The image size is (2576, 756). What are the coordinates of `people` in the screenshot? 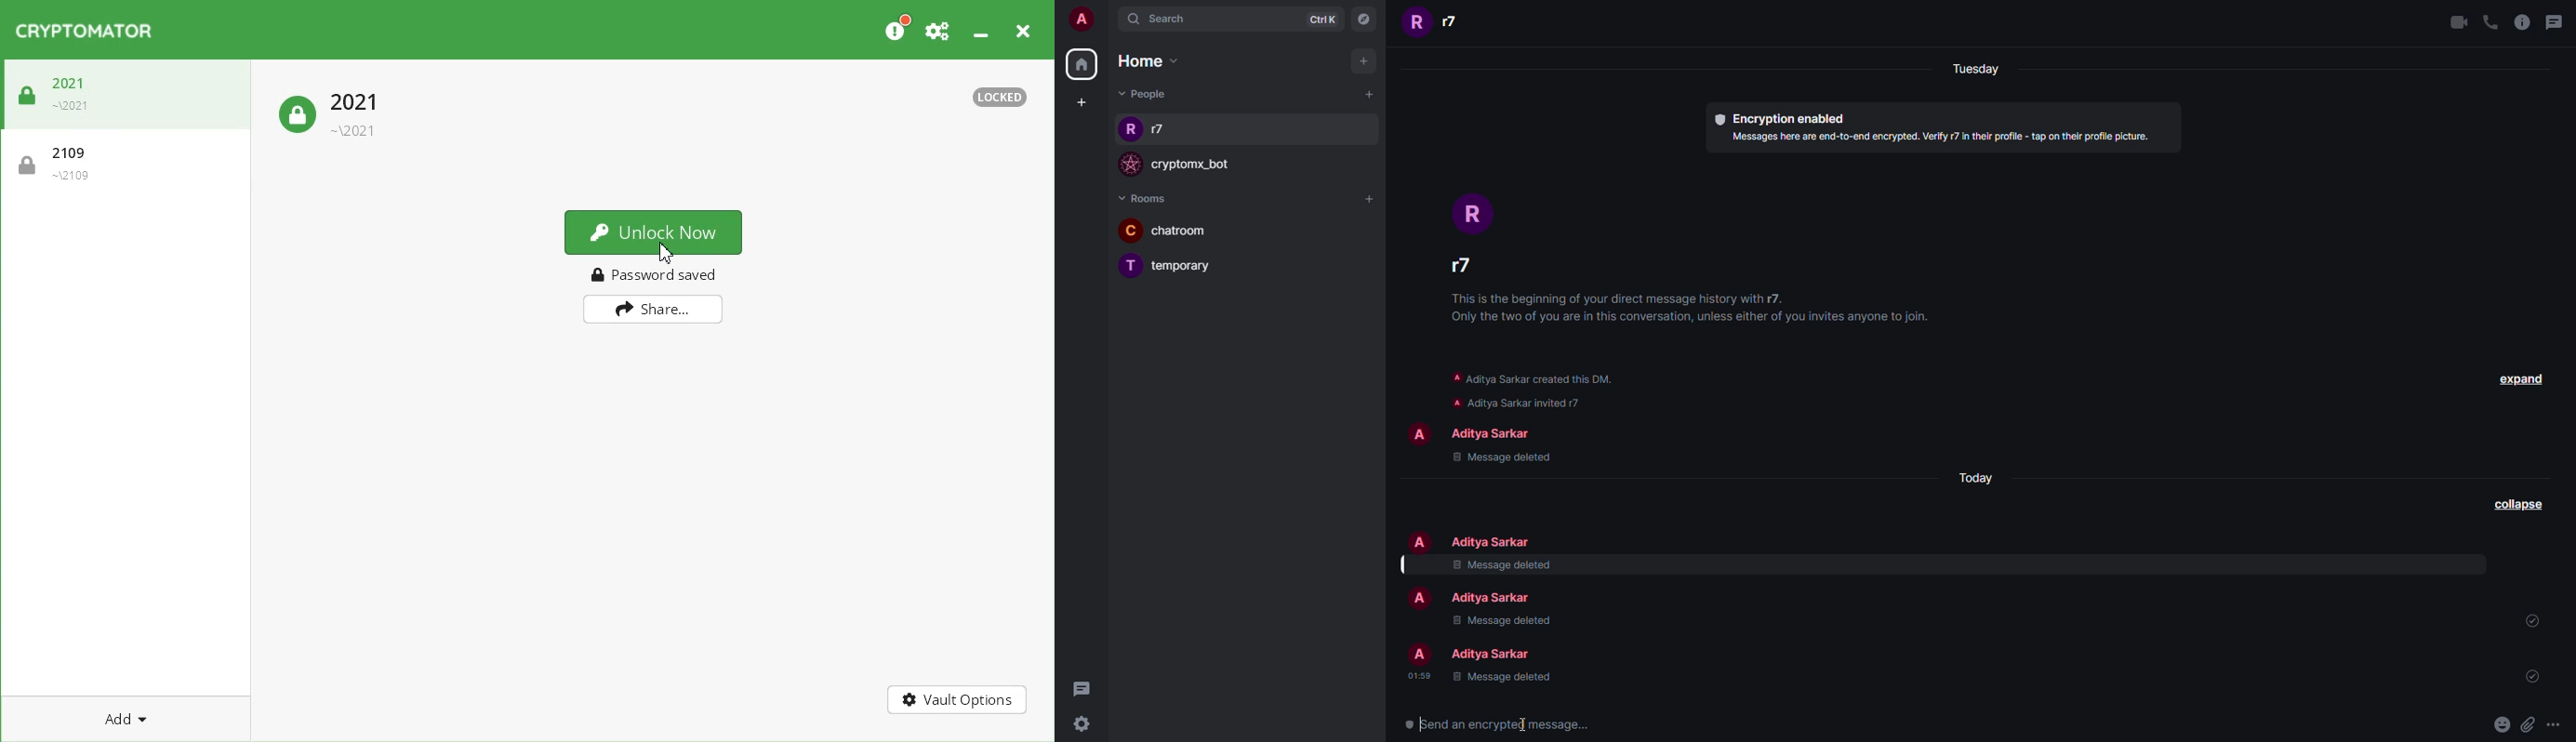 It's located at (1162, 132).